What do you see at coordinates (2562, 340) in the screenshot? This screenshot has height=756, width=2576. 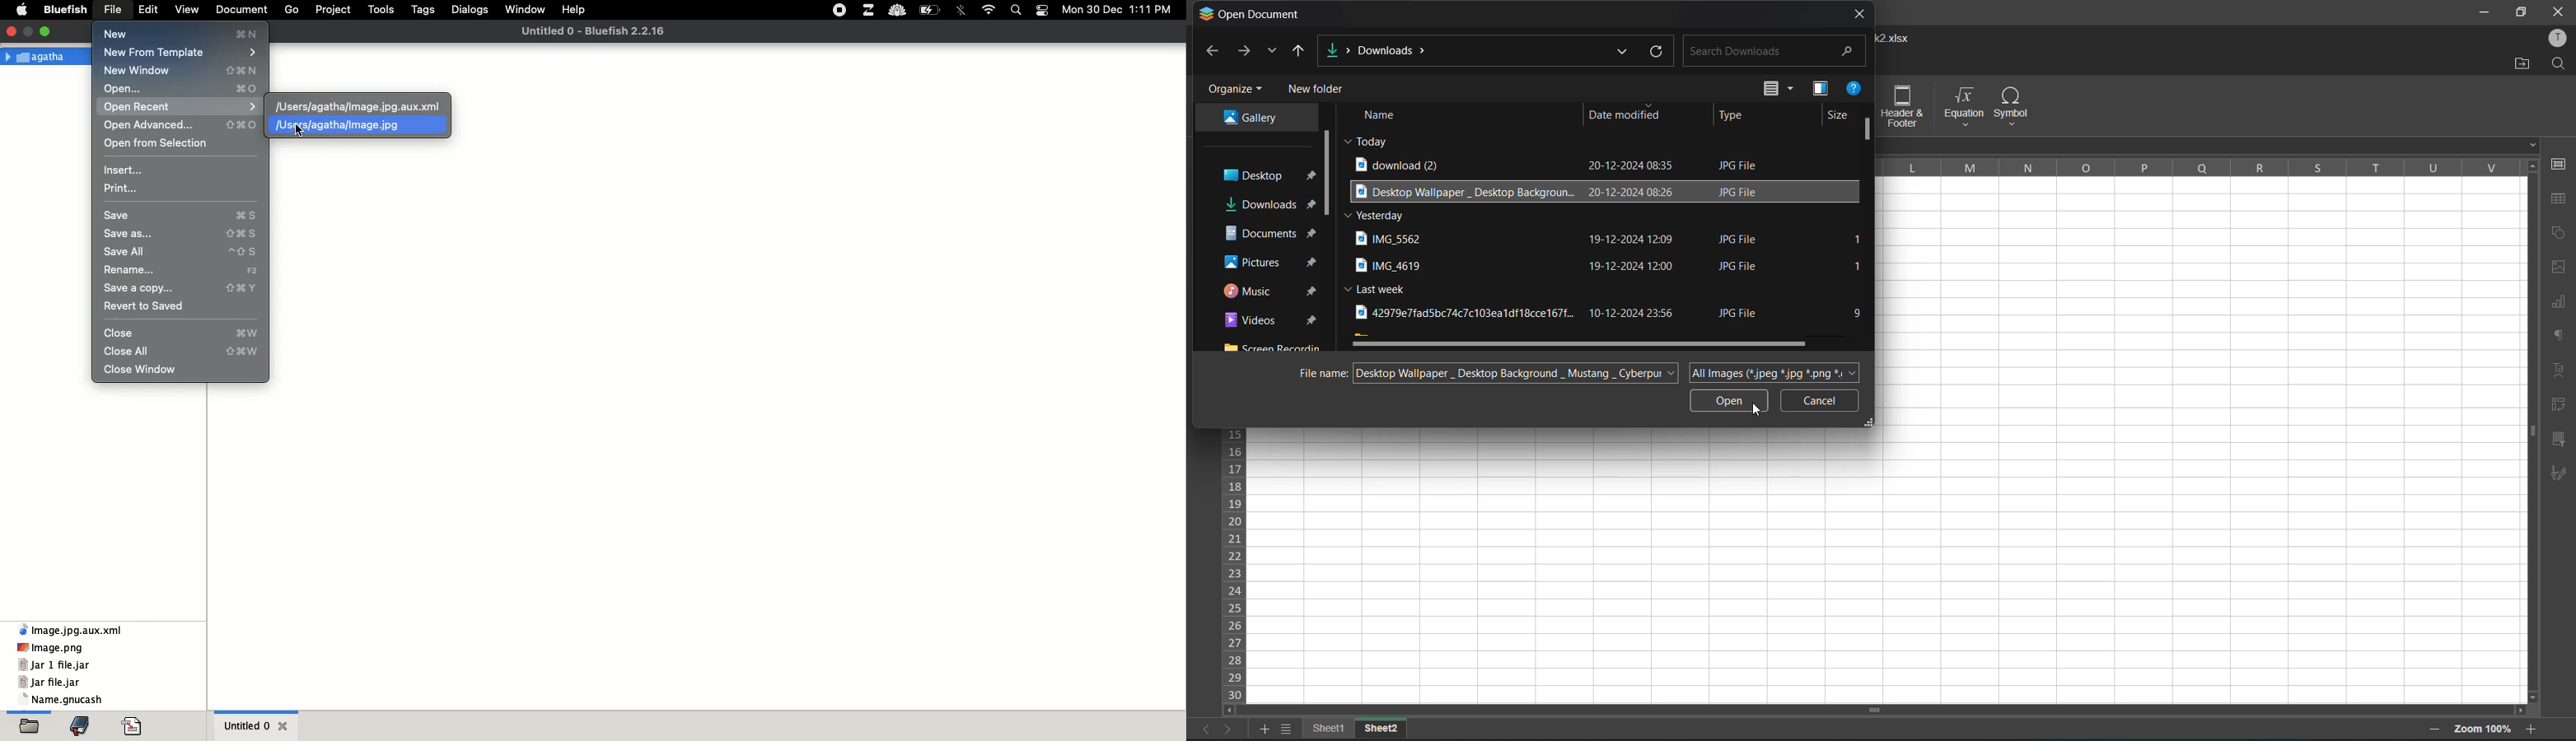 I see `paragraph` at bounding box center [2562, 340].